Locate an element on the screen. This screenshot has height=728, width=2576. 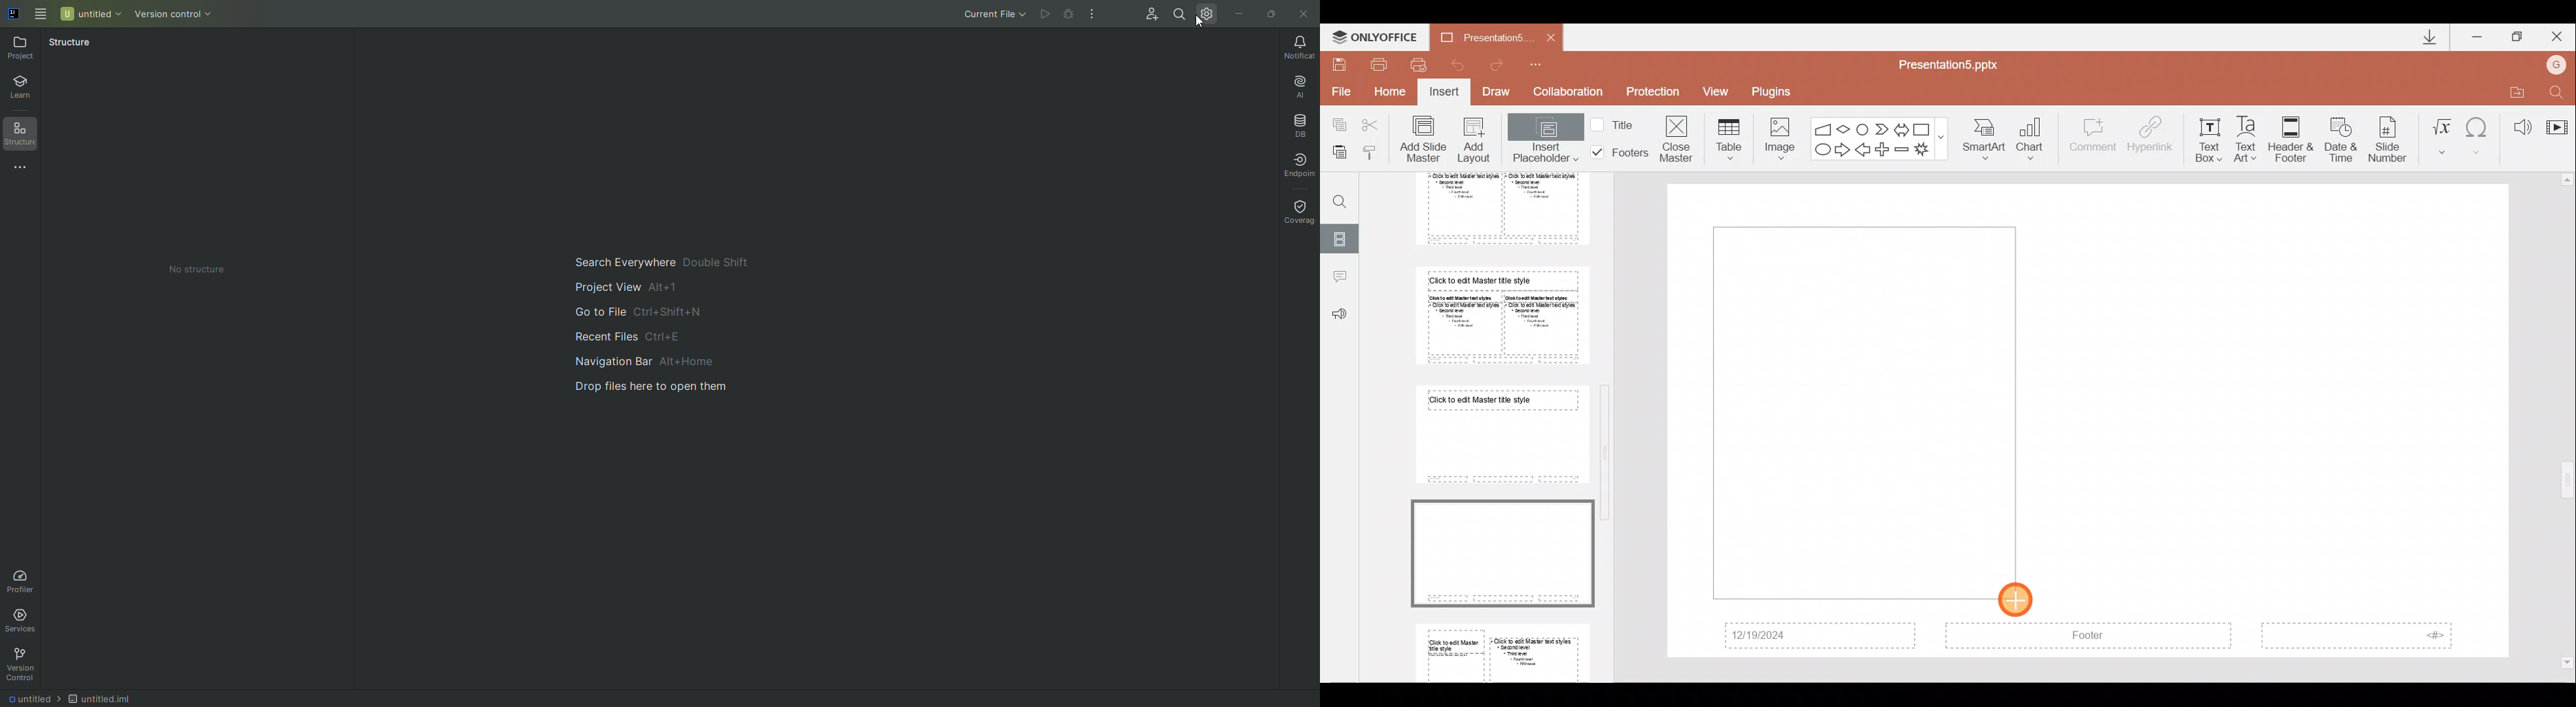
Document name is located at coordinates (1476, 37).